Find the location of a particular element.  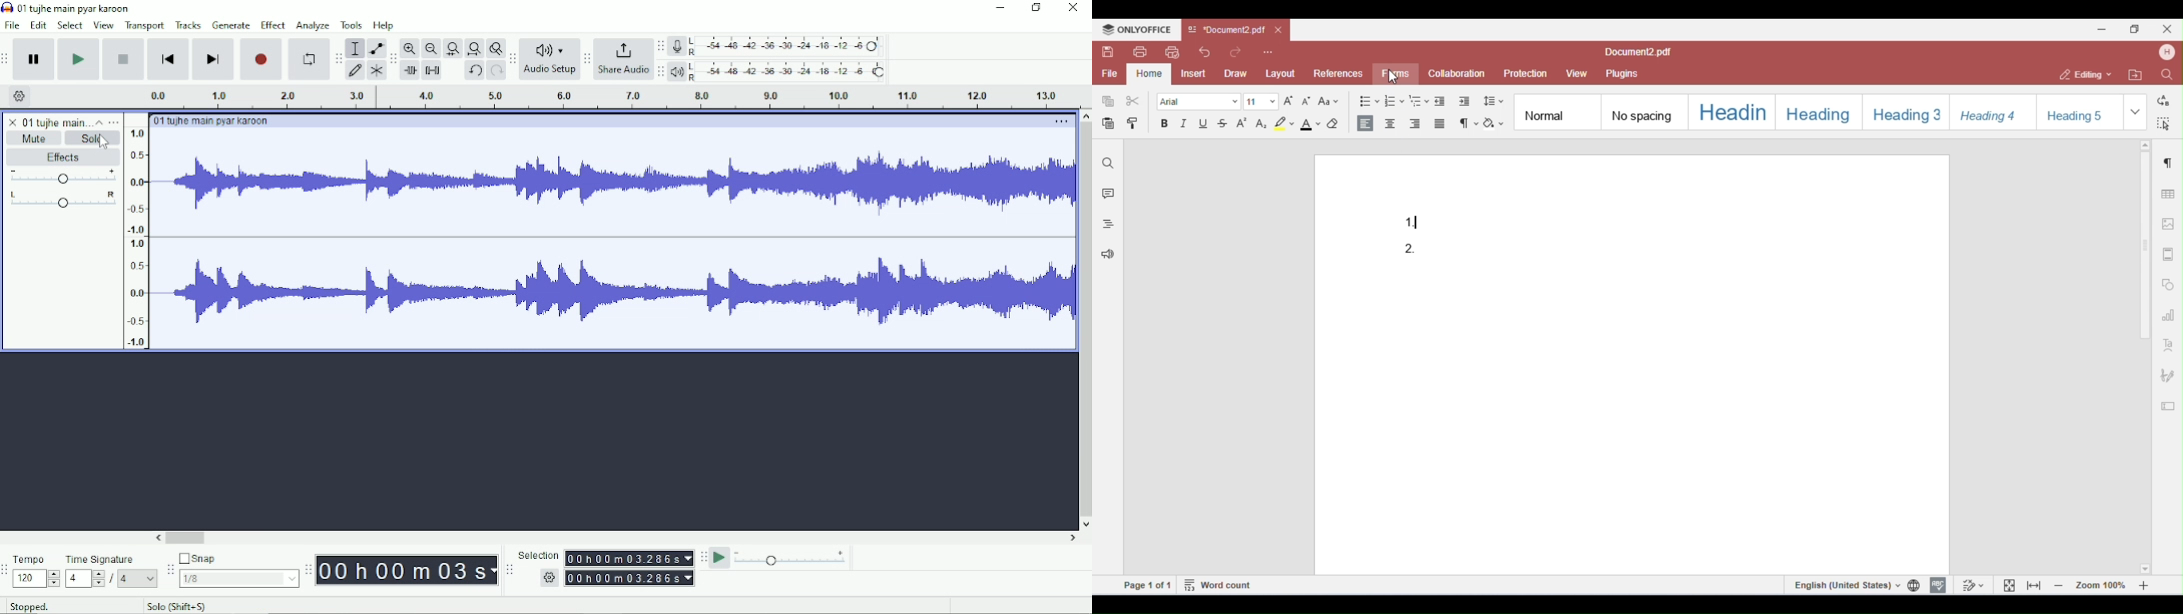

Effects is located at coordinates (63, 157).